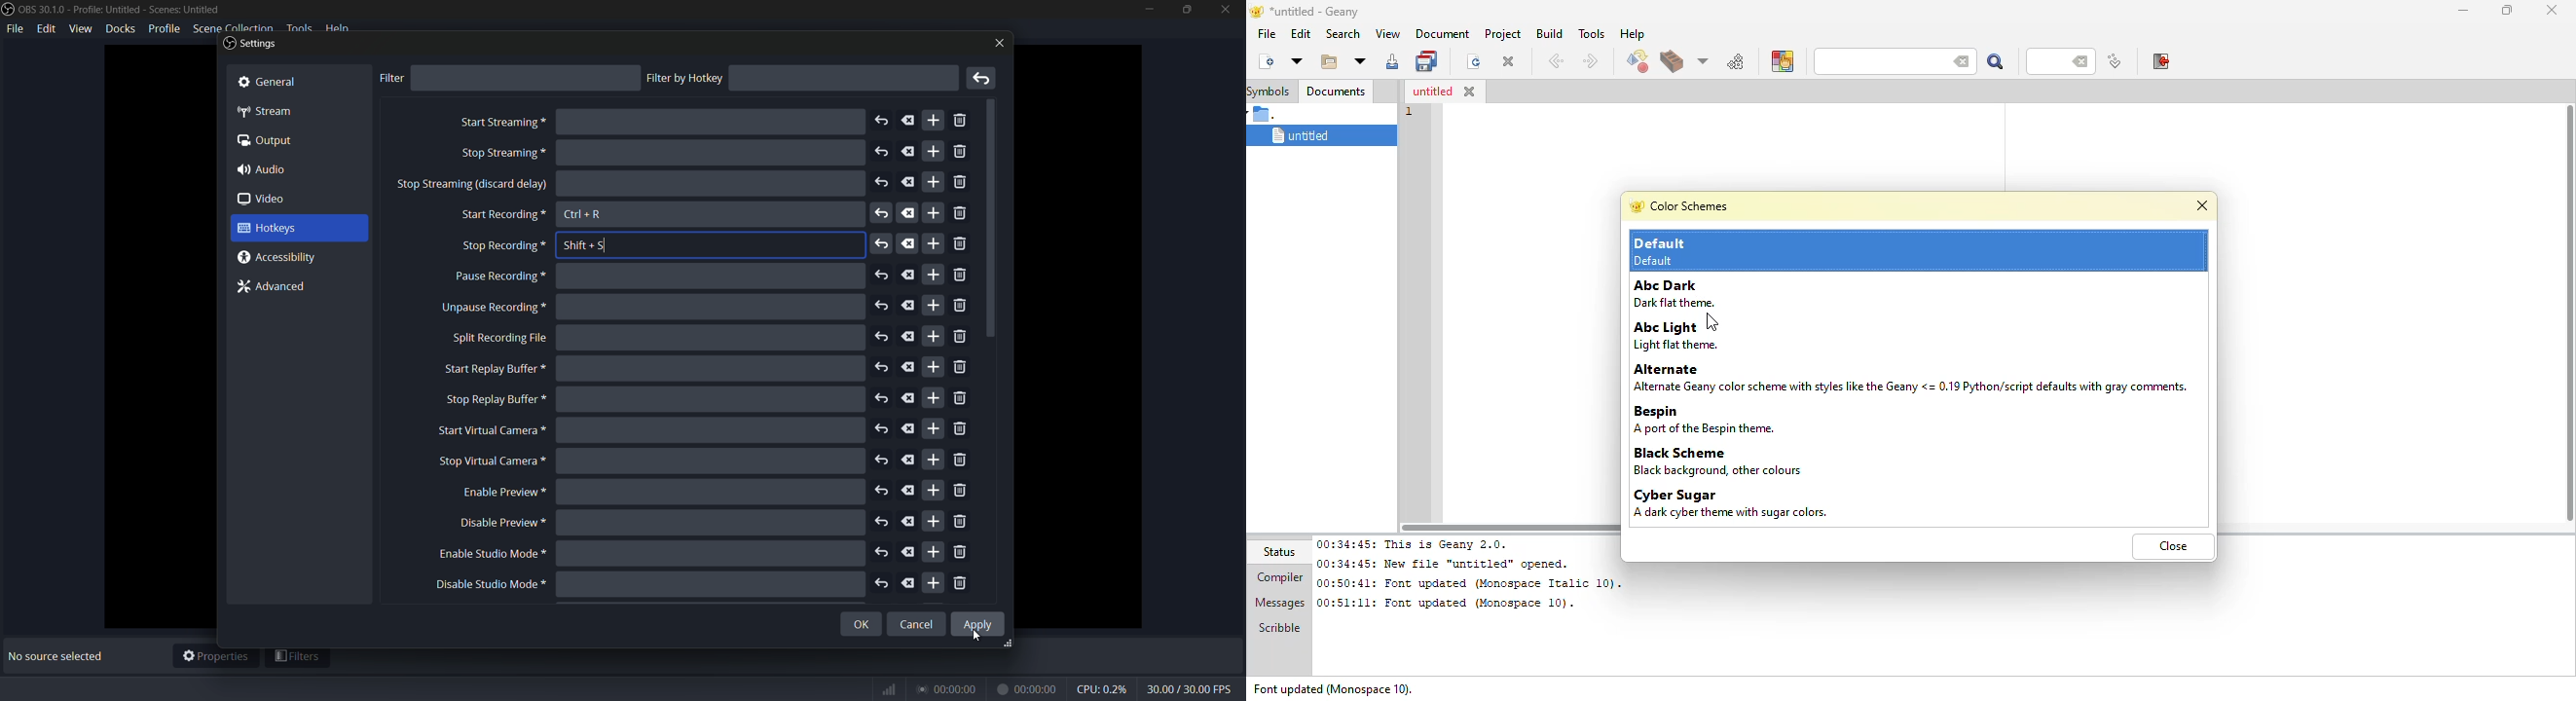 This screenshot has height=728, width=2576. I want to click on delete, so click(909, 522).